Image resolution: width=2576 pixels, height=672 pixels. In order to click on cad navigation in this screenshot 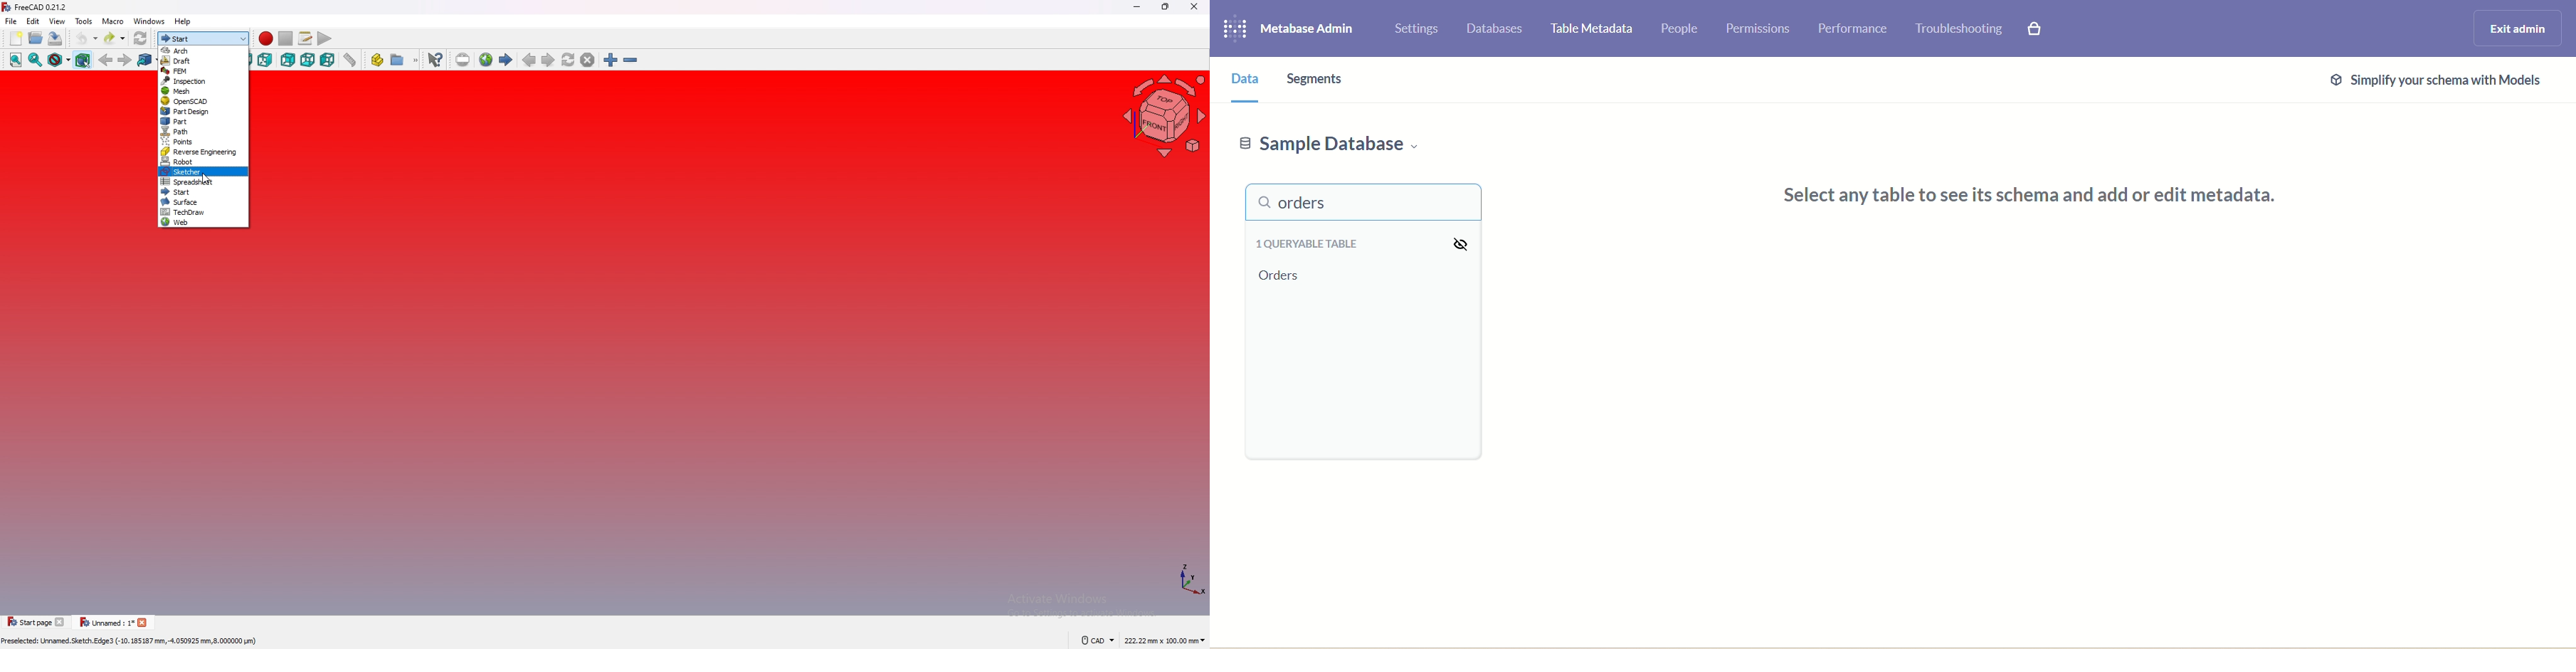, I will do `click(1098, 640)`.